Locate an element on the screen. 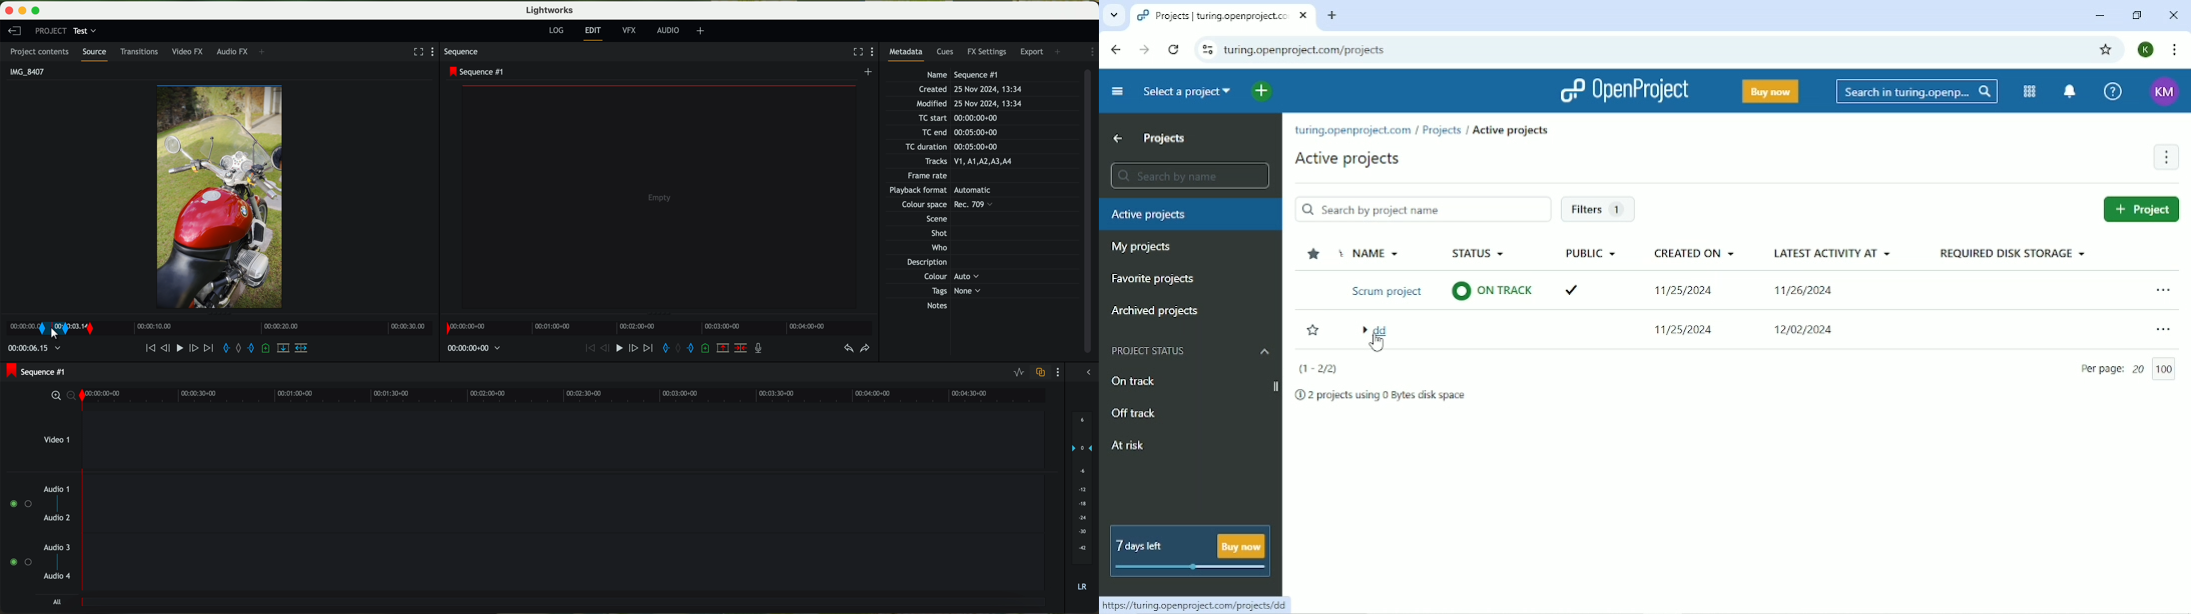  Name is located at coordinates (965, 74).